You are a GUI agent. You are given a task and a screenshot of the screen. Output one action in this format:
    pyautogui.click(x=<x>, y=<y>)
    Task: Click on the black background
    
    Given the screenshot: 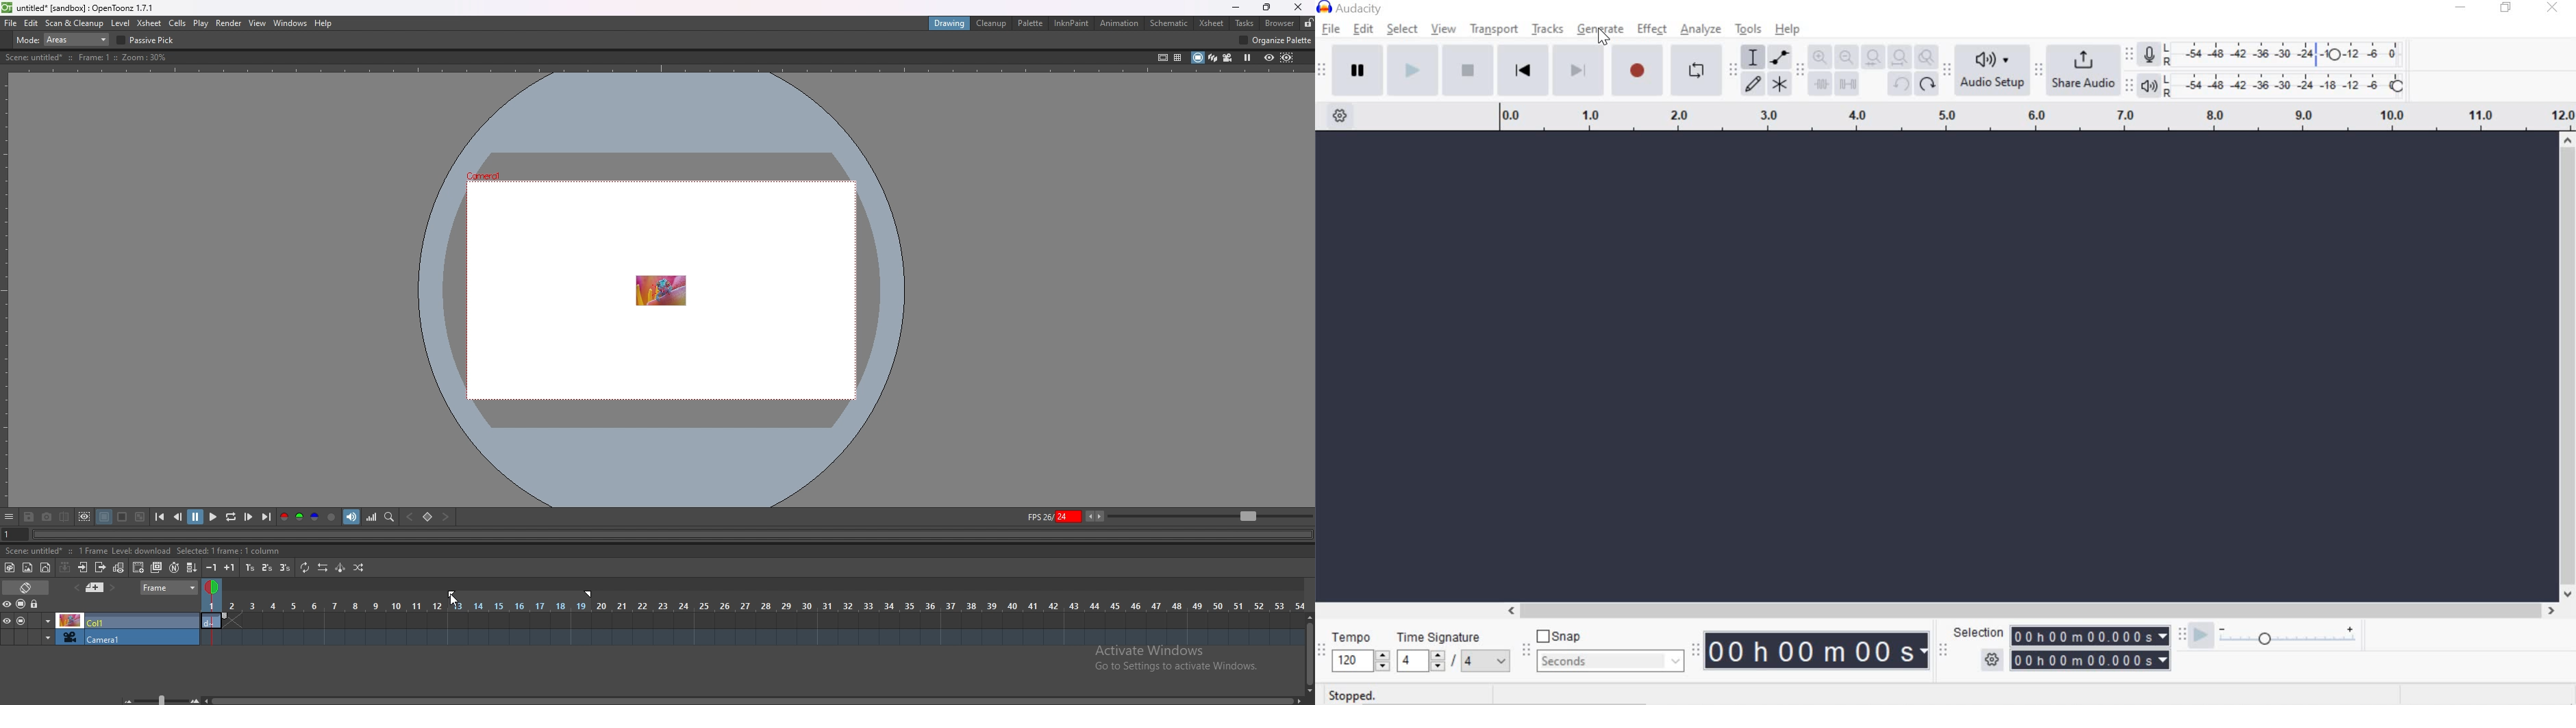 What is the action you would take?
    pyautogui.click(x=105, y=517)
    